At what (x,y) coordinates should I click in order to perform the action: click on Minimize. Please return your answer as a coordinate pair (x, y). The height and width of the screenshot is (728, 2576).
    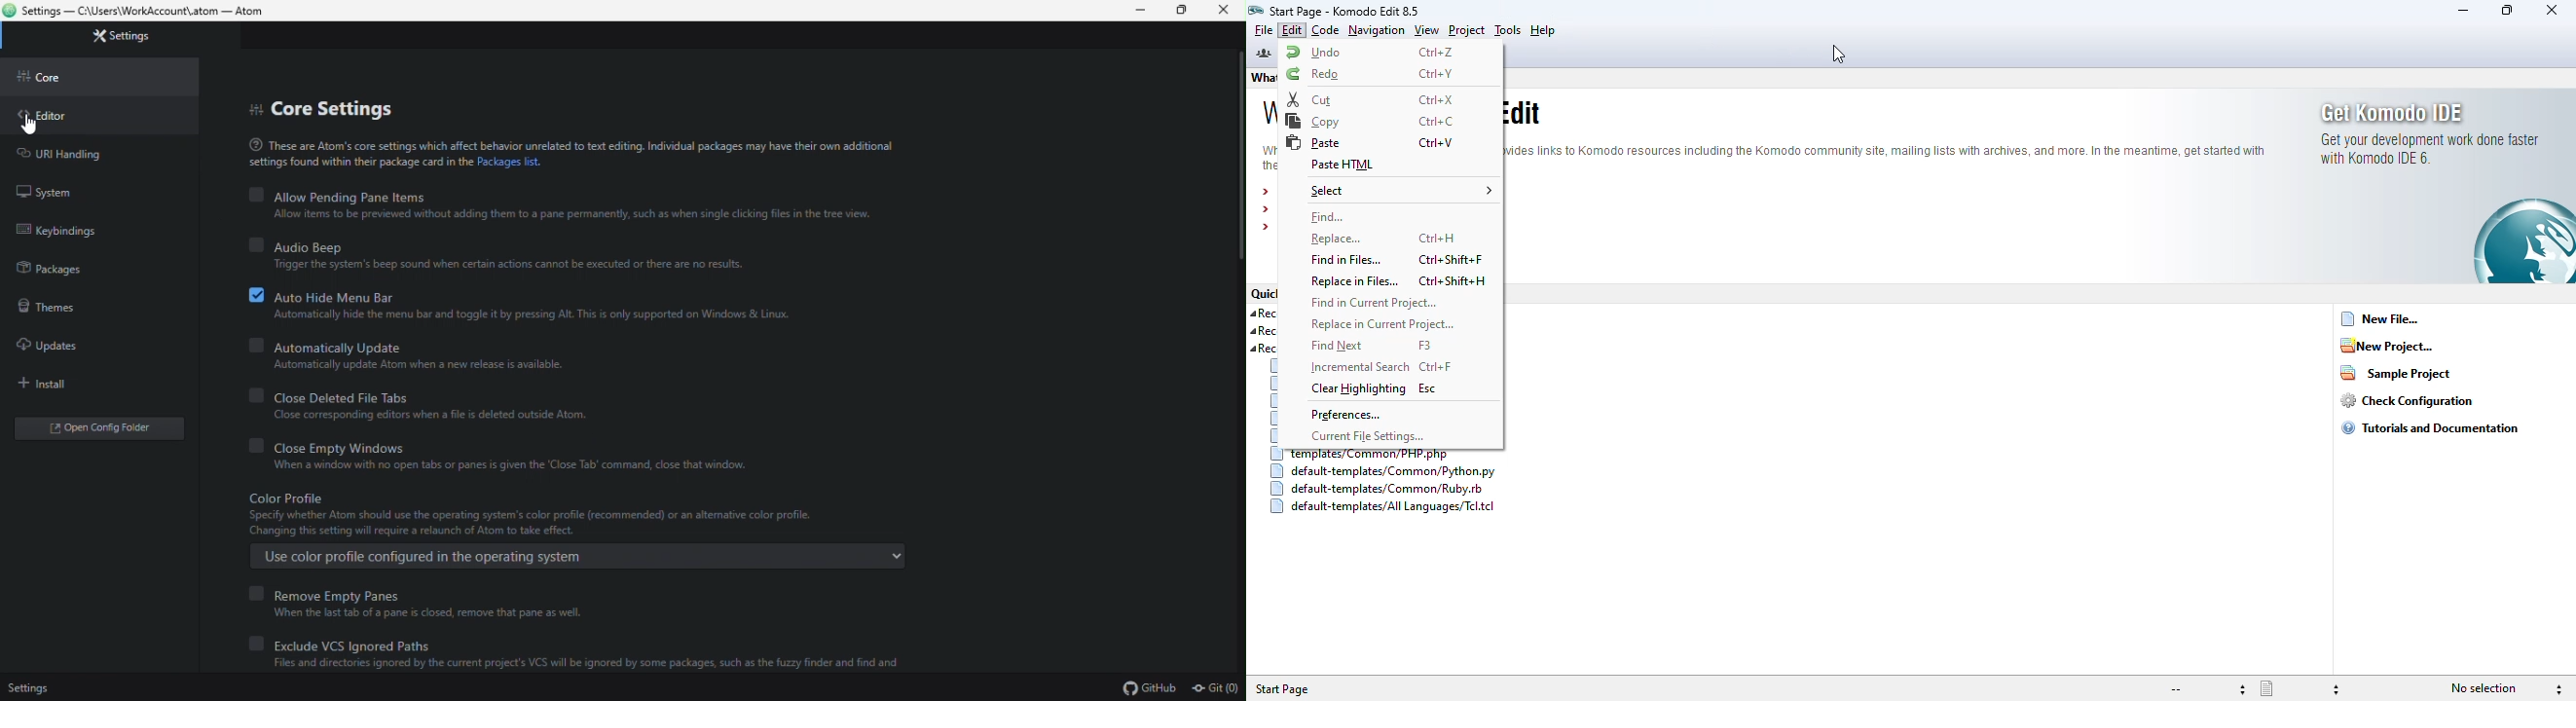
    Looking at the image, I should click on (1134, 12).